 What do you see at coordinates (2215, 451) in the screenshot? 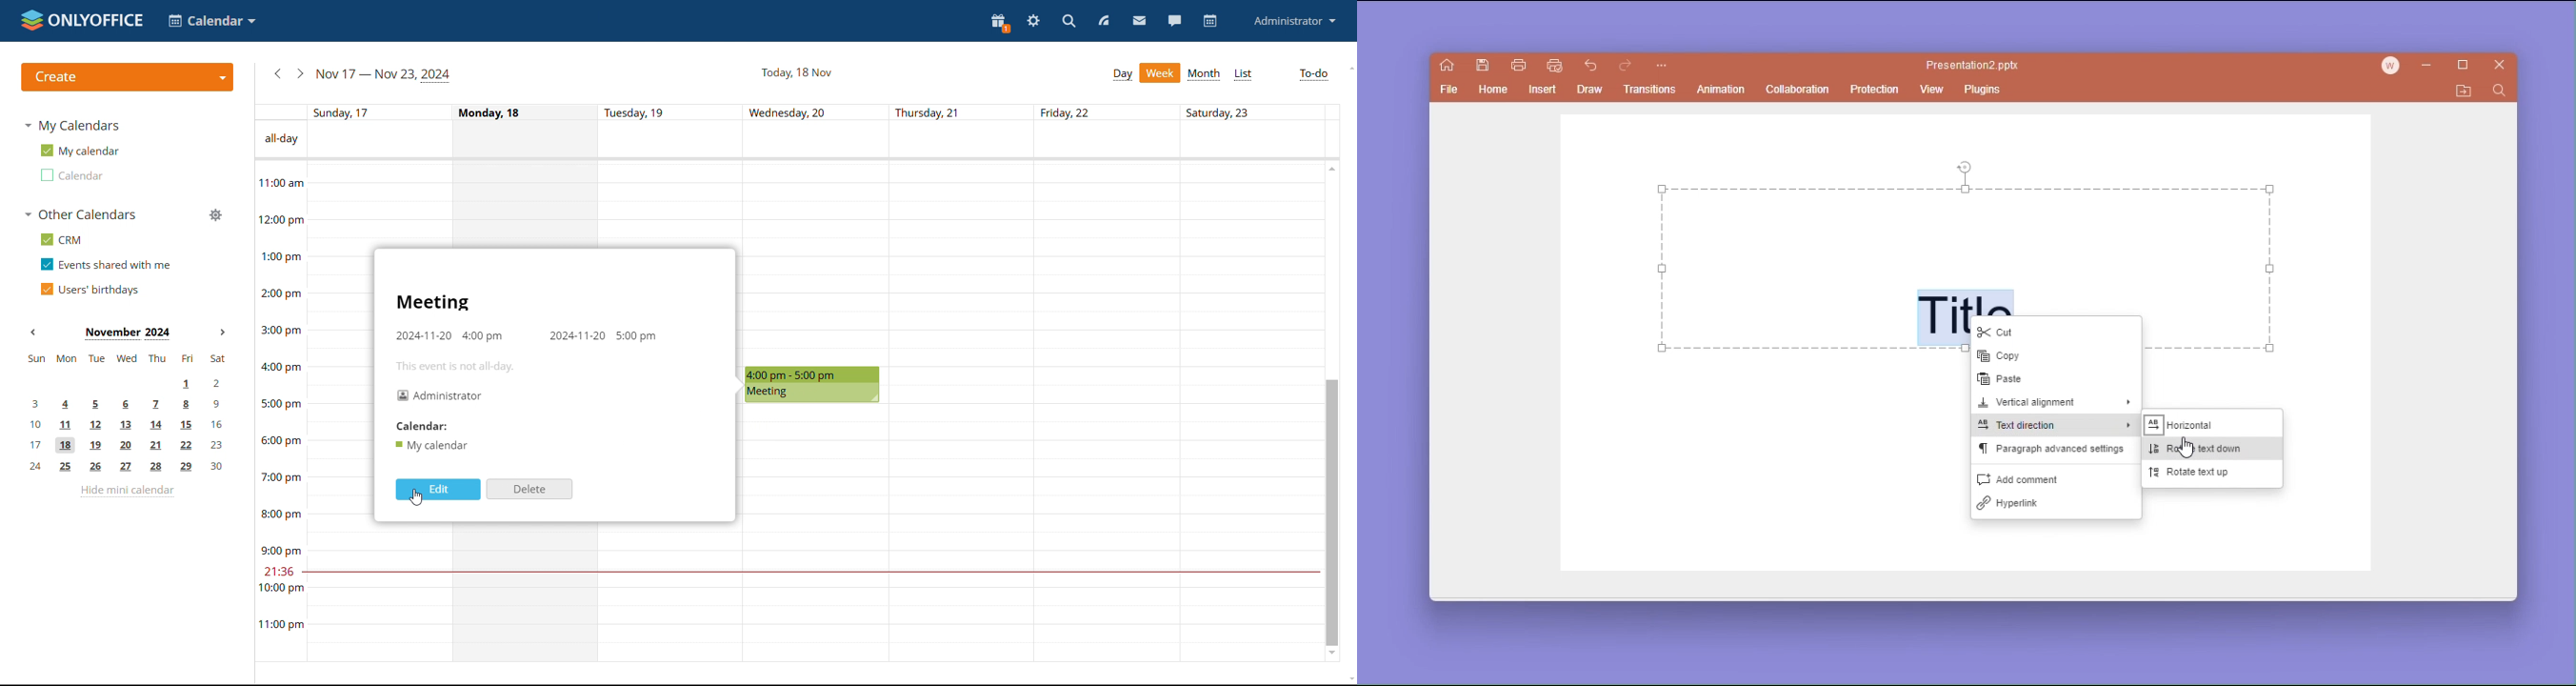
I see `rotate text down` at bounding box center [2215, 451].